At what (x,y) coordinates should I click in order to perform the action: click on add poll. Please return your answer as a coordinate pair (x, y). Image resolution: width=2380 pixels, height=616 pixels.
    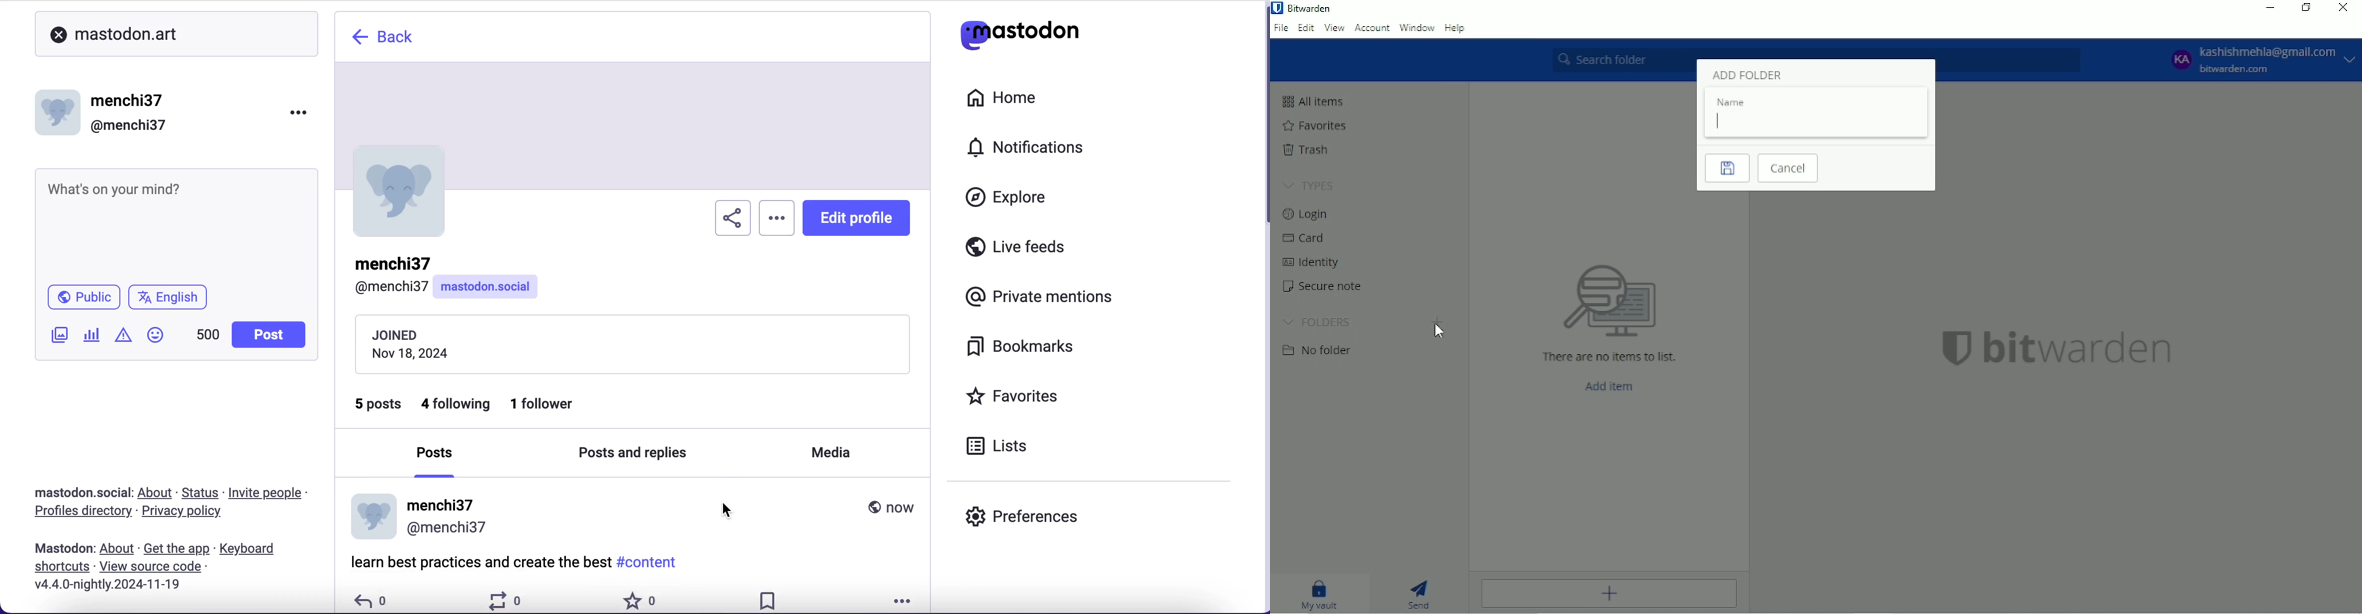
    Looking at the image, I should click on (92, 336).